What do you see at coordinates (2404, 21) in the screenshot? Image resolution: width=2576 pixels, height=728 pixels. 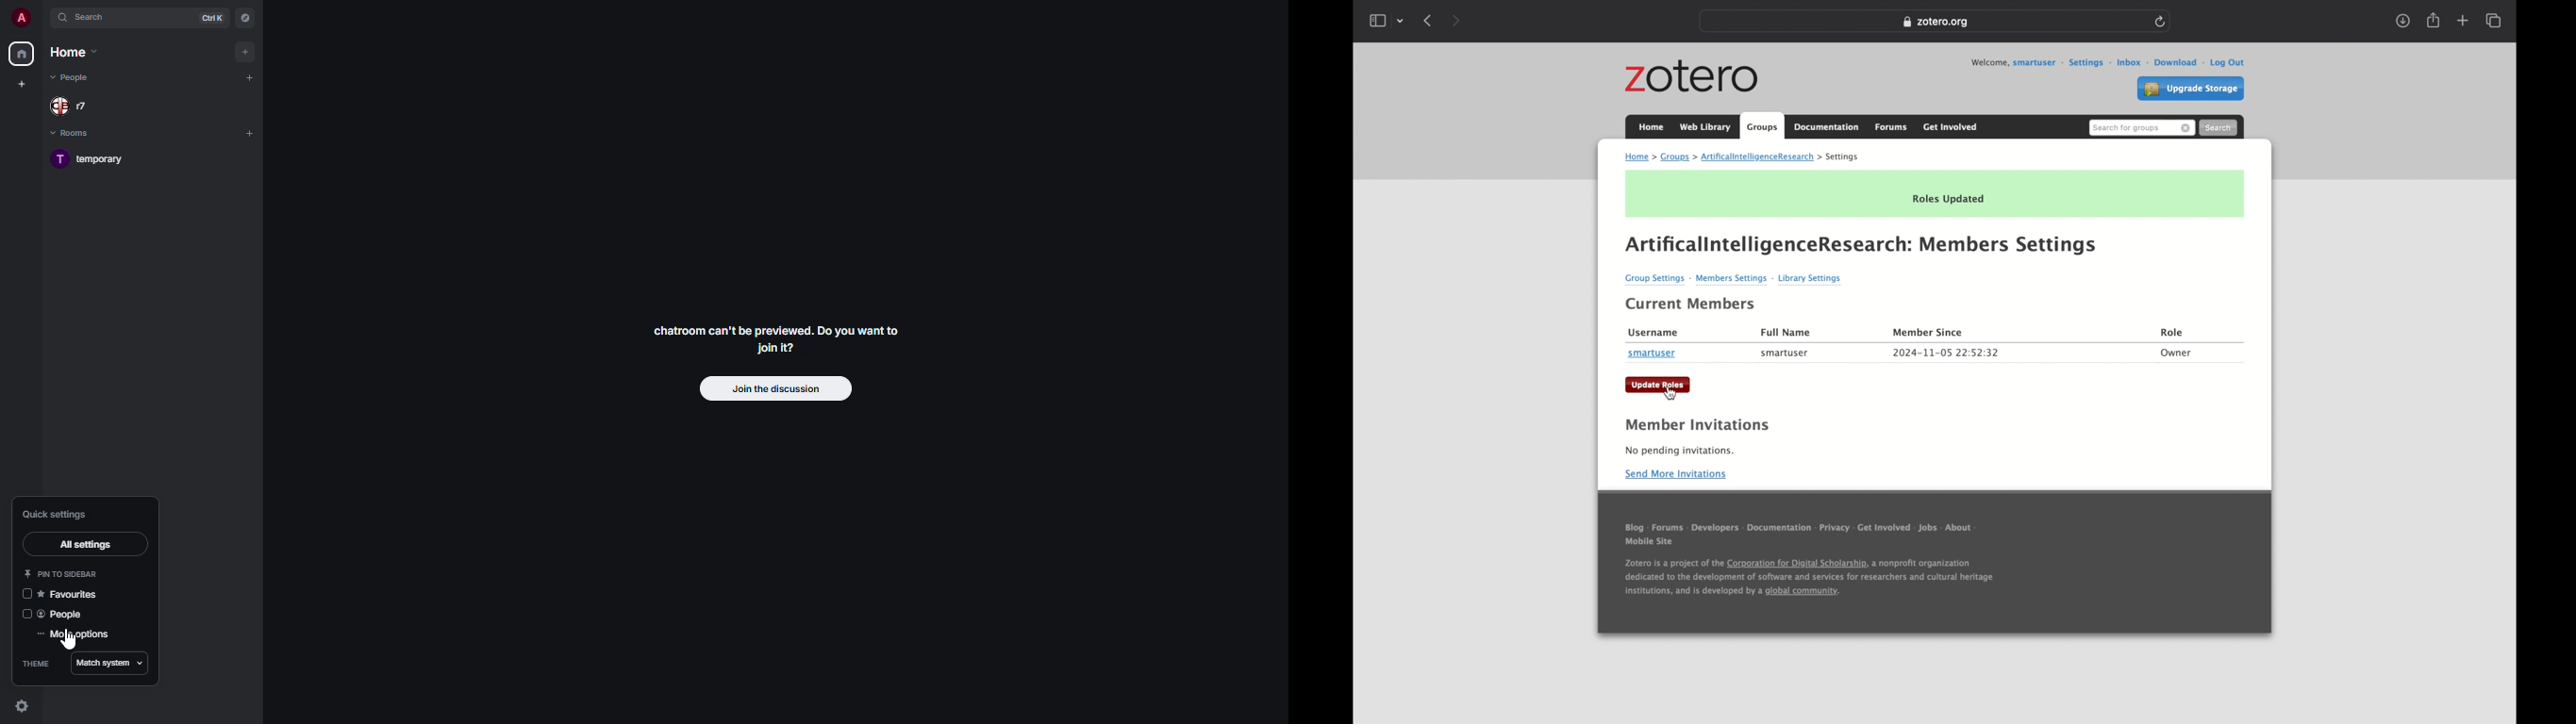 I see `downloads` at bounding box center [2404, 21].